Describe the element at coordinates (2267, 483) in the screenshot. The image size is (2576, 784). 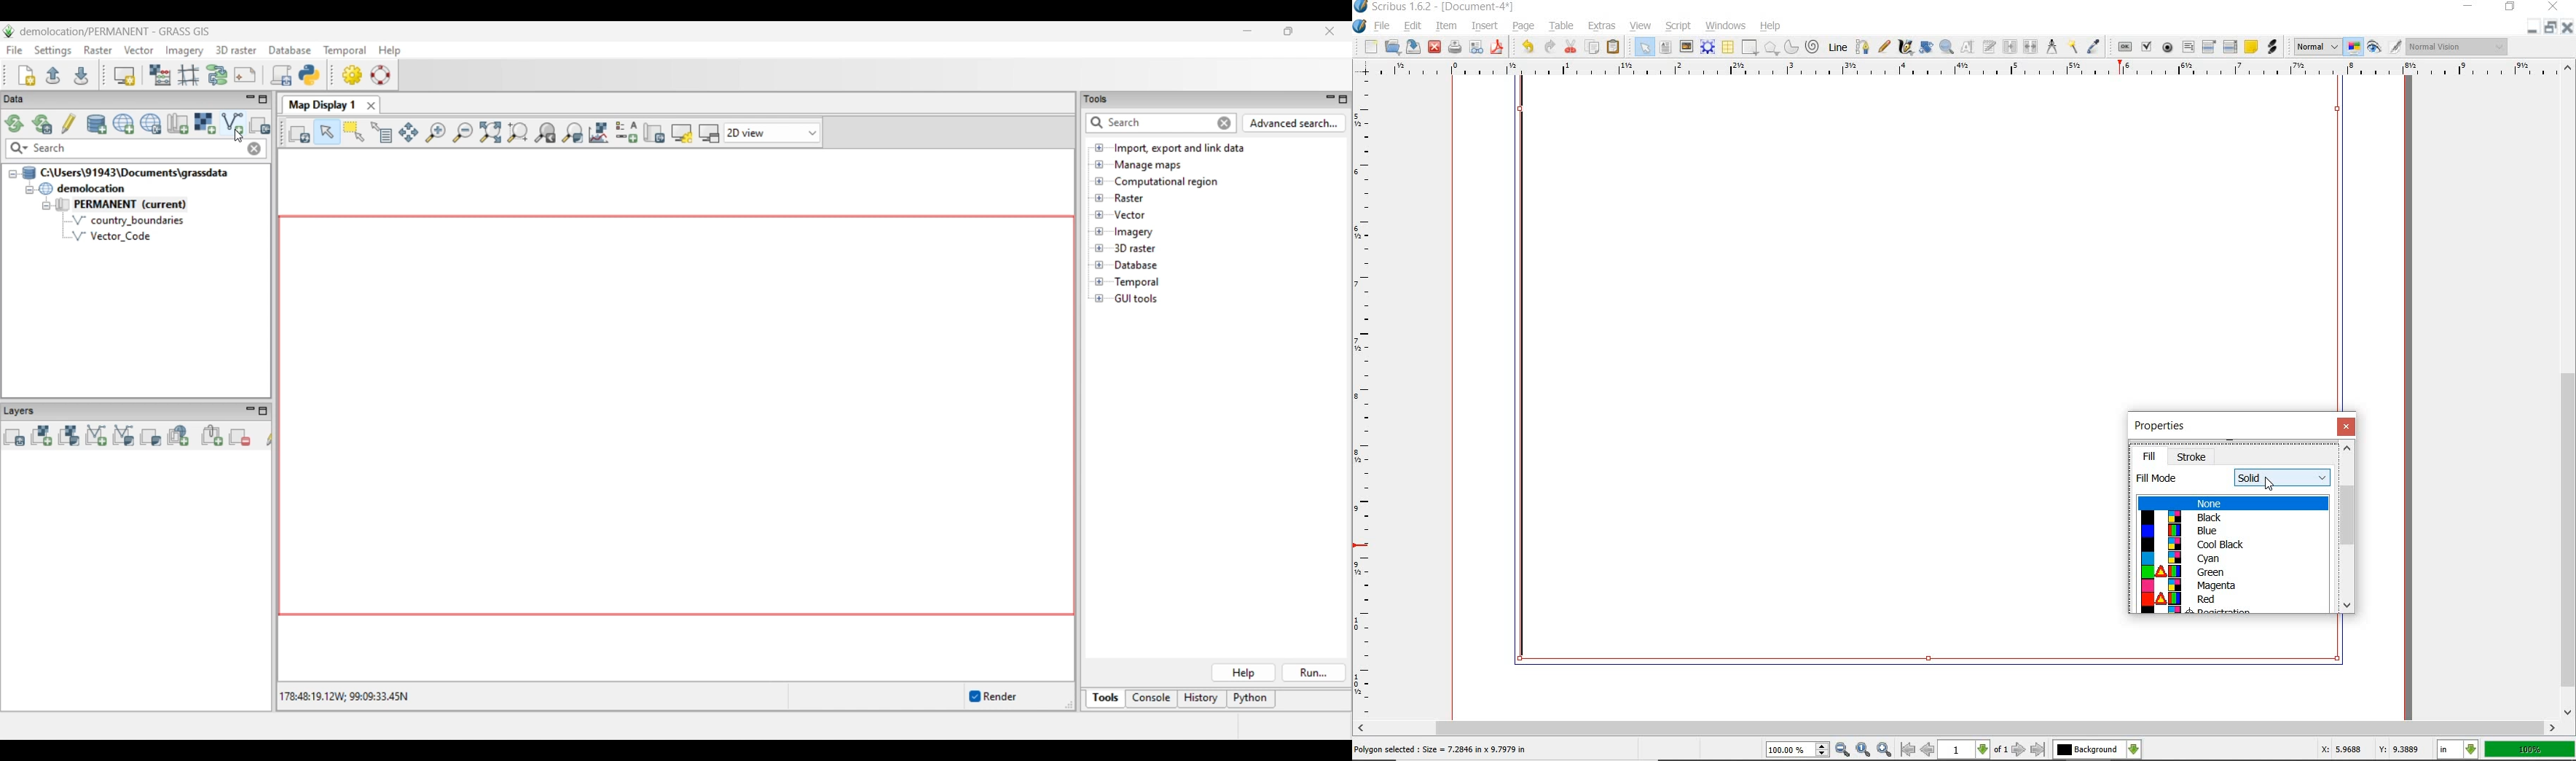
I see `Cursor` at that location.